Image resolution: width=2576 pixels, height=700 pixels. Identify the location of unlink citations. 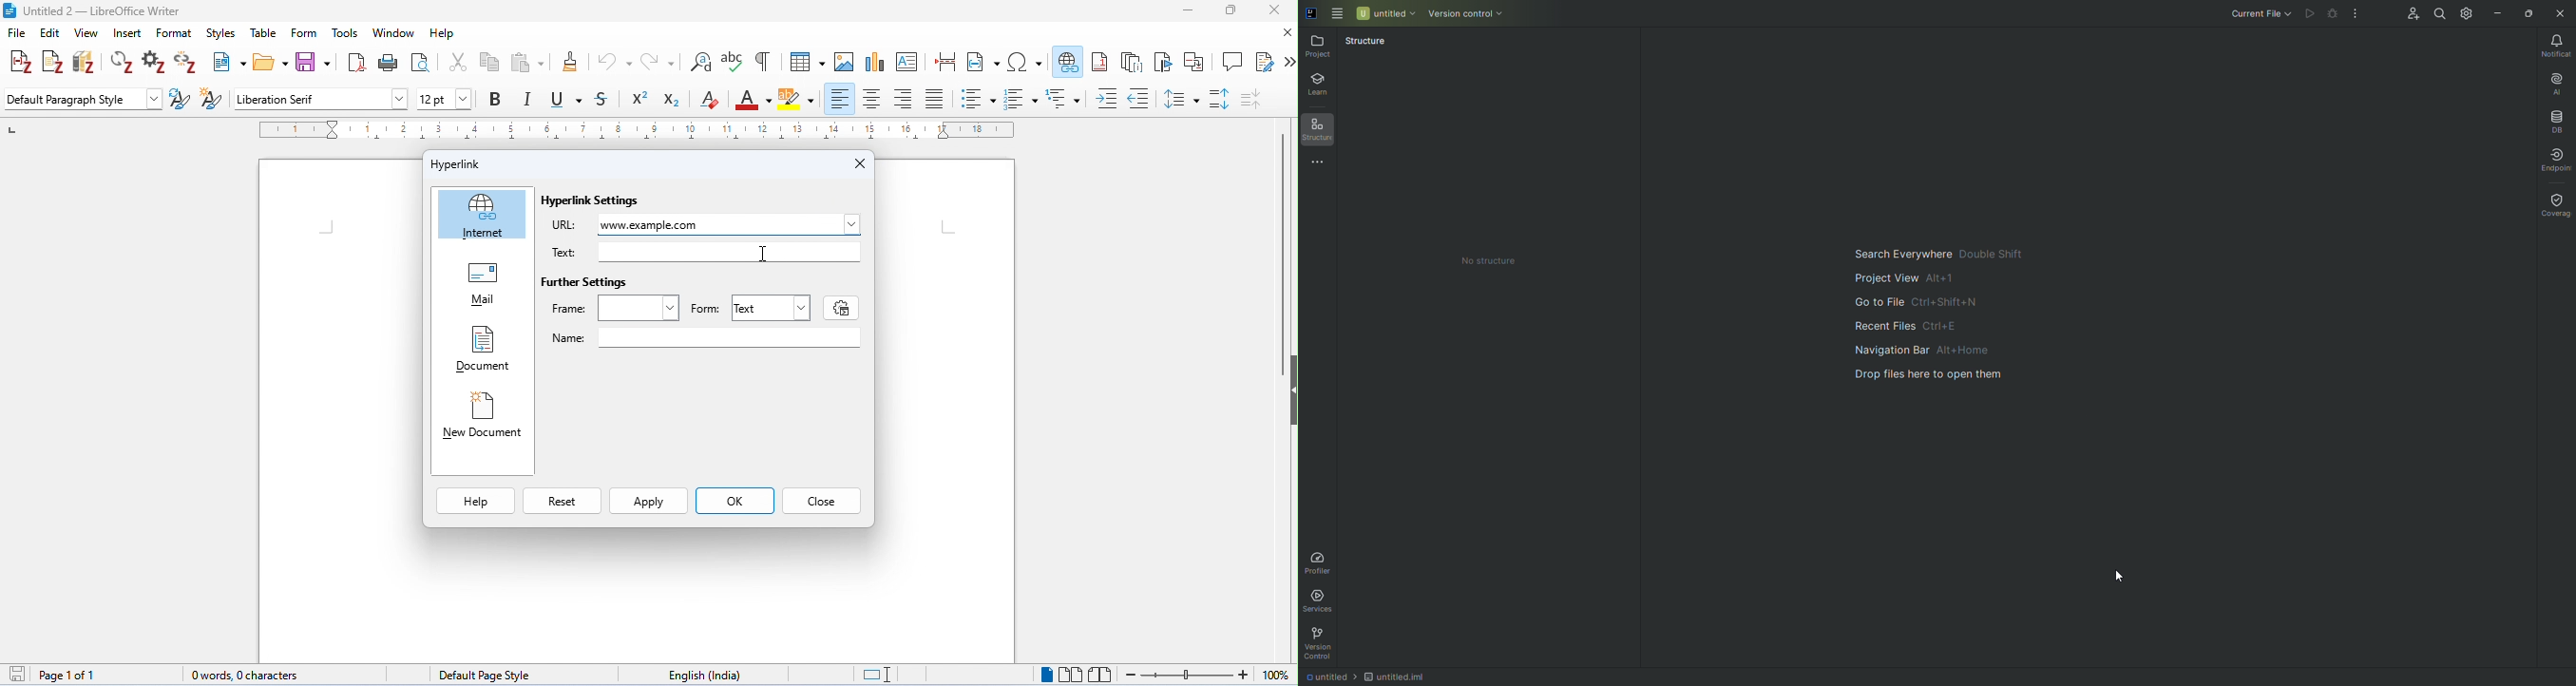
(185, 64).